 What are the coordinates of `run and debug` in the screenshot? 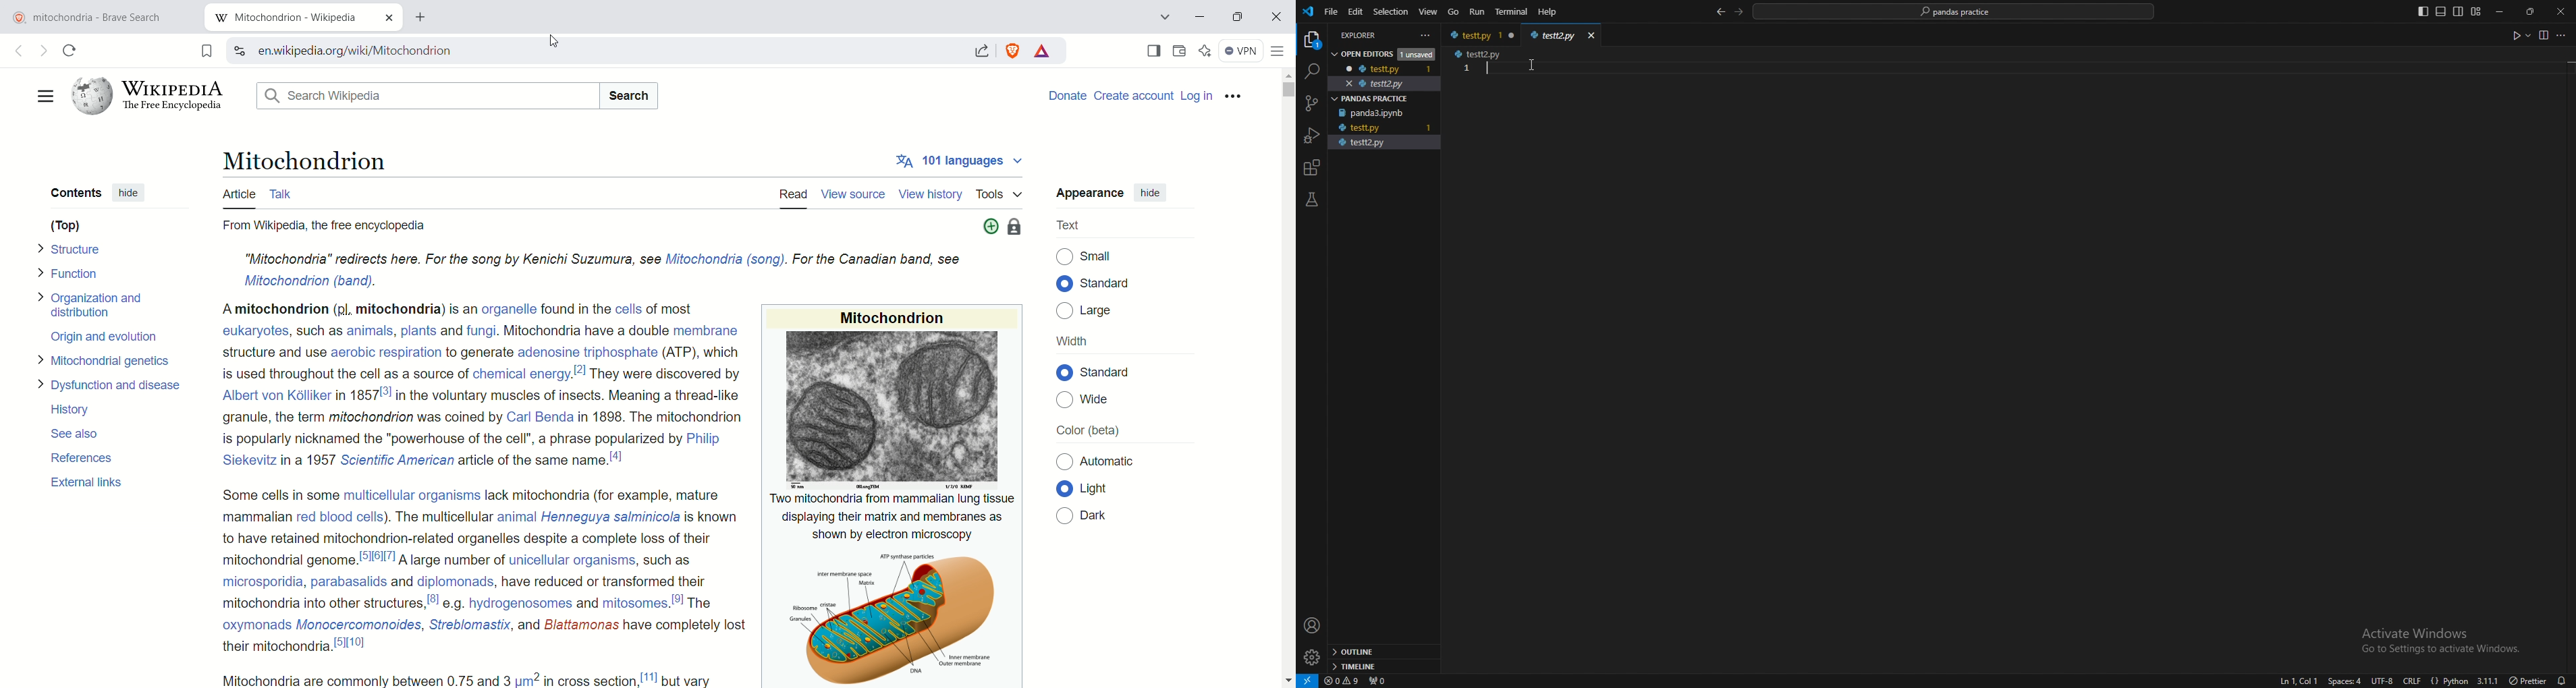 It's located at (1313, 135).